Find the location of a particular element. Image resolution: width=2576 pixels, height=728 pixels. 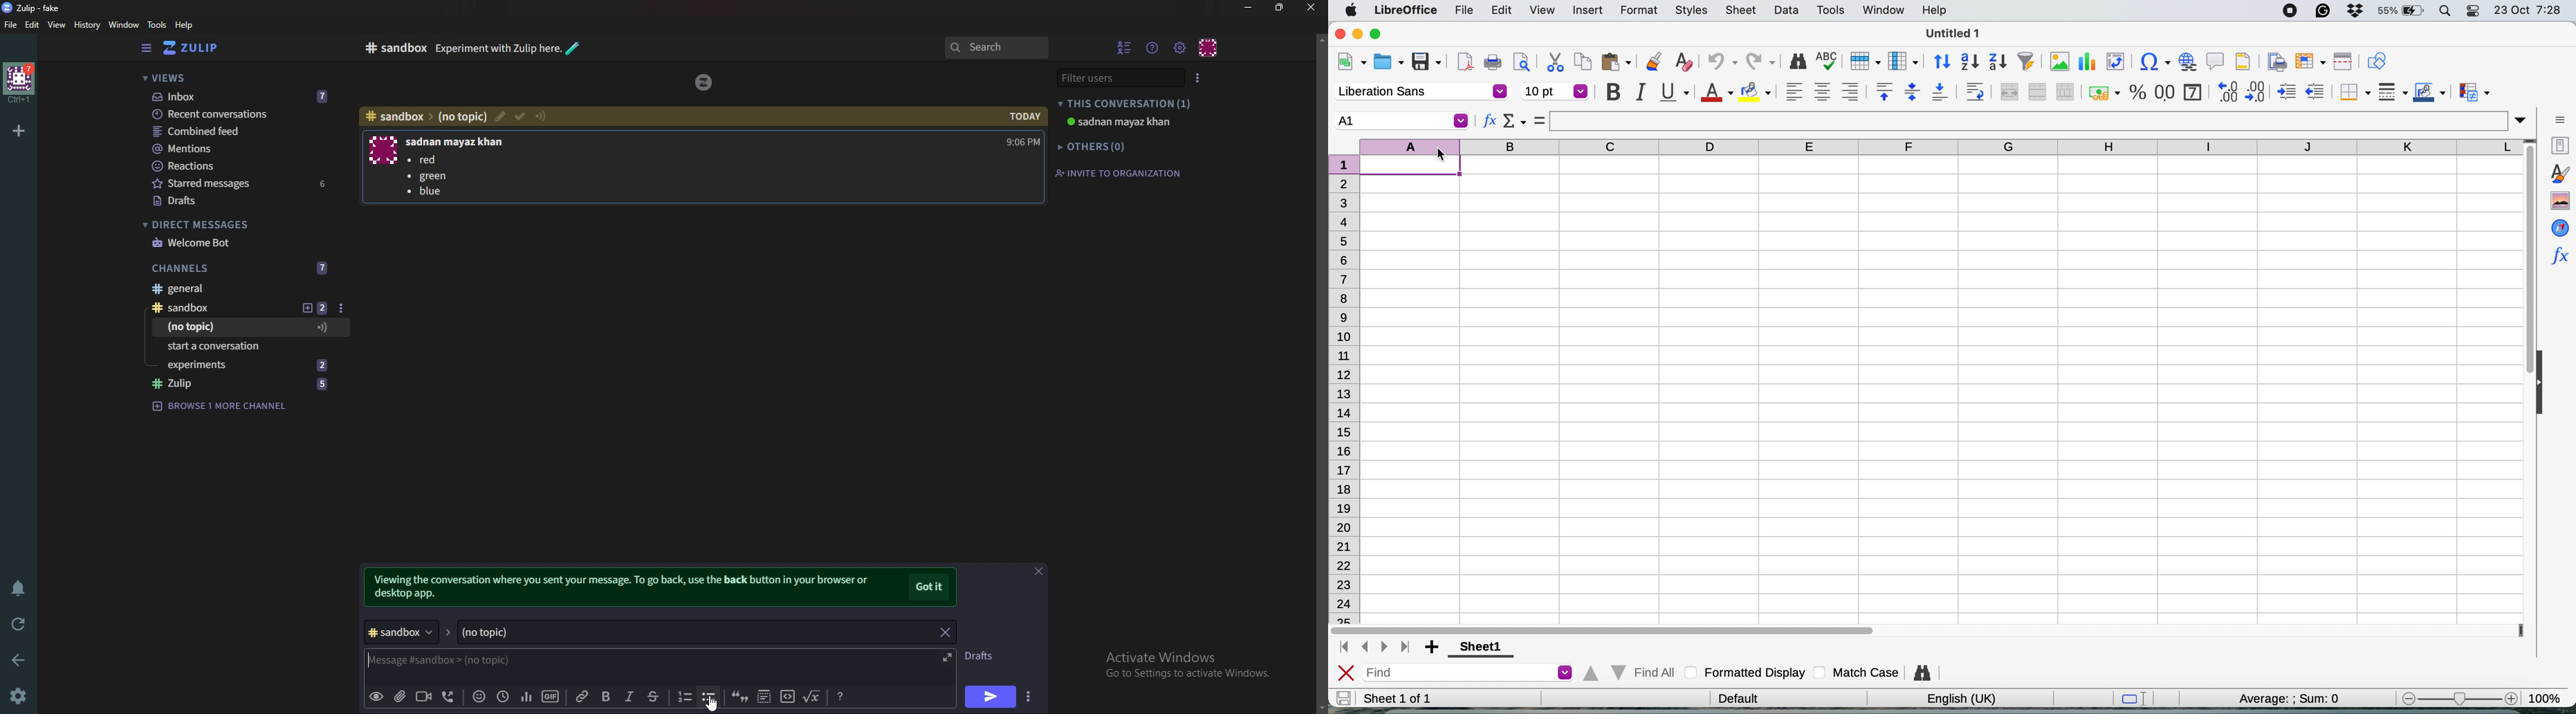

topic is located at coordinates (683, 633).